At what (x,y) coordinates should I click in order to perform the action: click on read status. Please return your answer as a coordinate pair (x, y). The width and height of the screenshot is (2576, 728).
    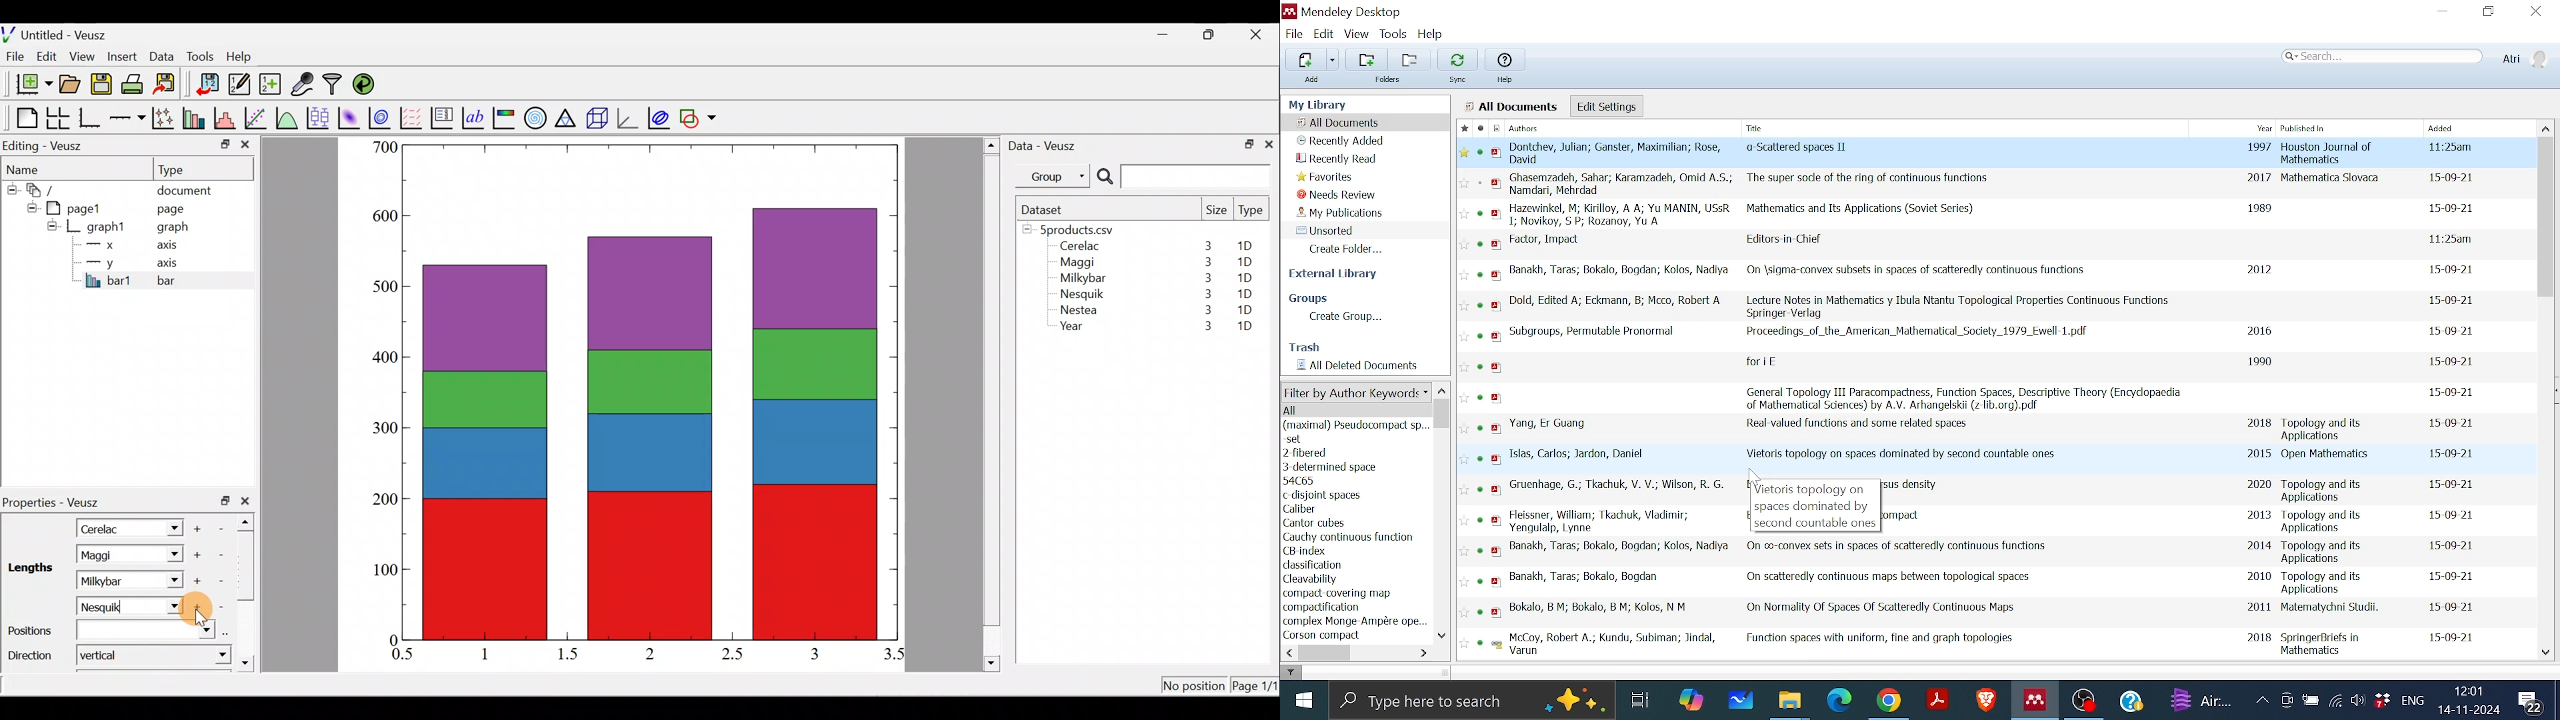
    Looking at the image, I should click on (1480, 335).